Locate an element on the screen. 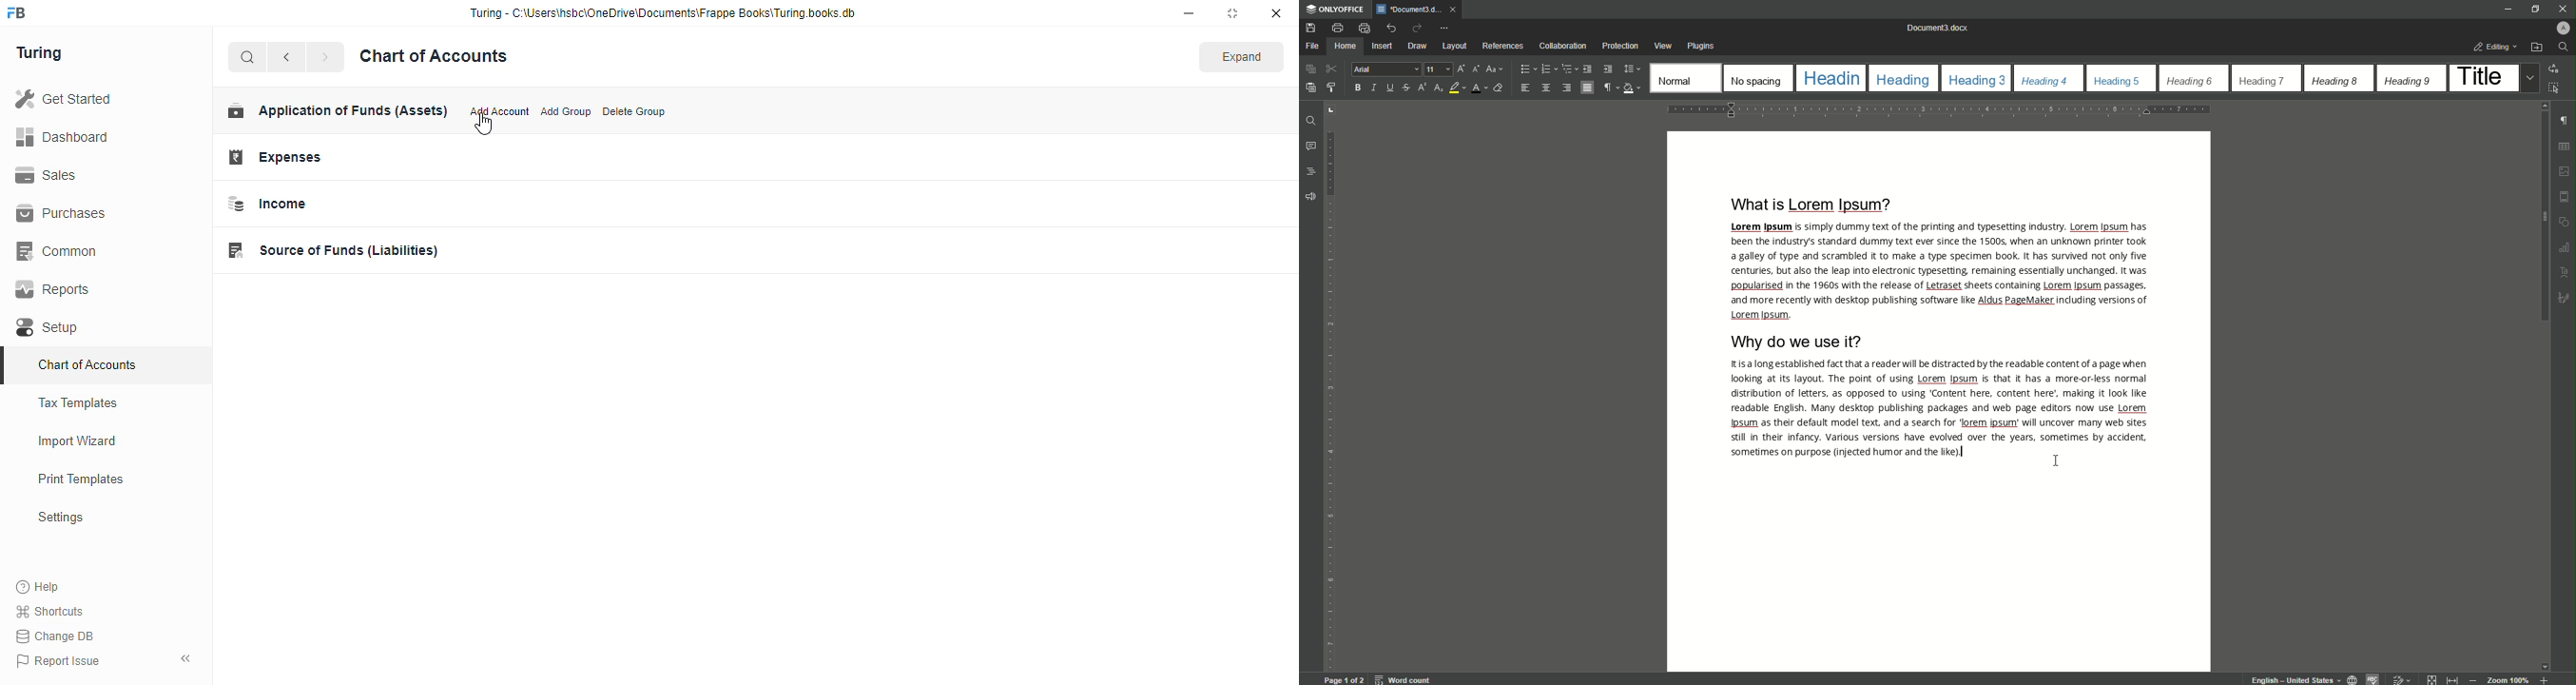 This screenshot has height=700, width=2576. report issue is located at coordinates (57, 660).